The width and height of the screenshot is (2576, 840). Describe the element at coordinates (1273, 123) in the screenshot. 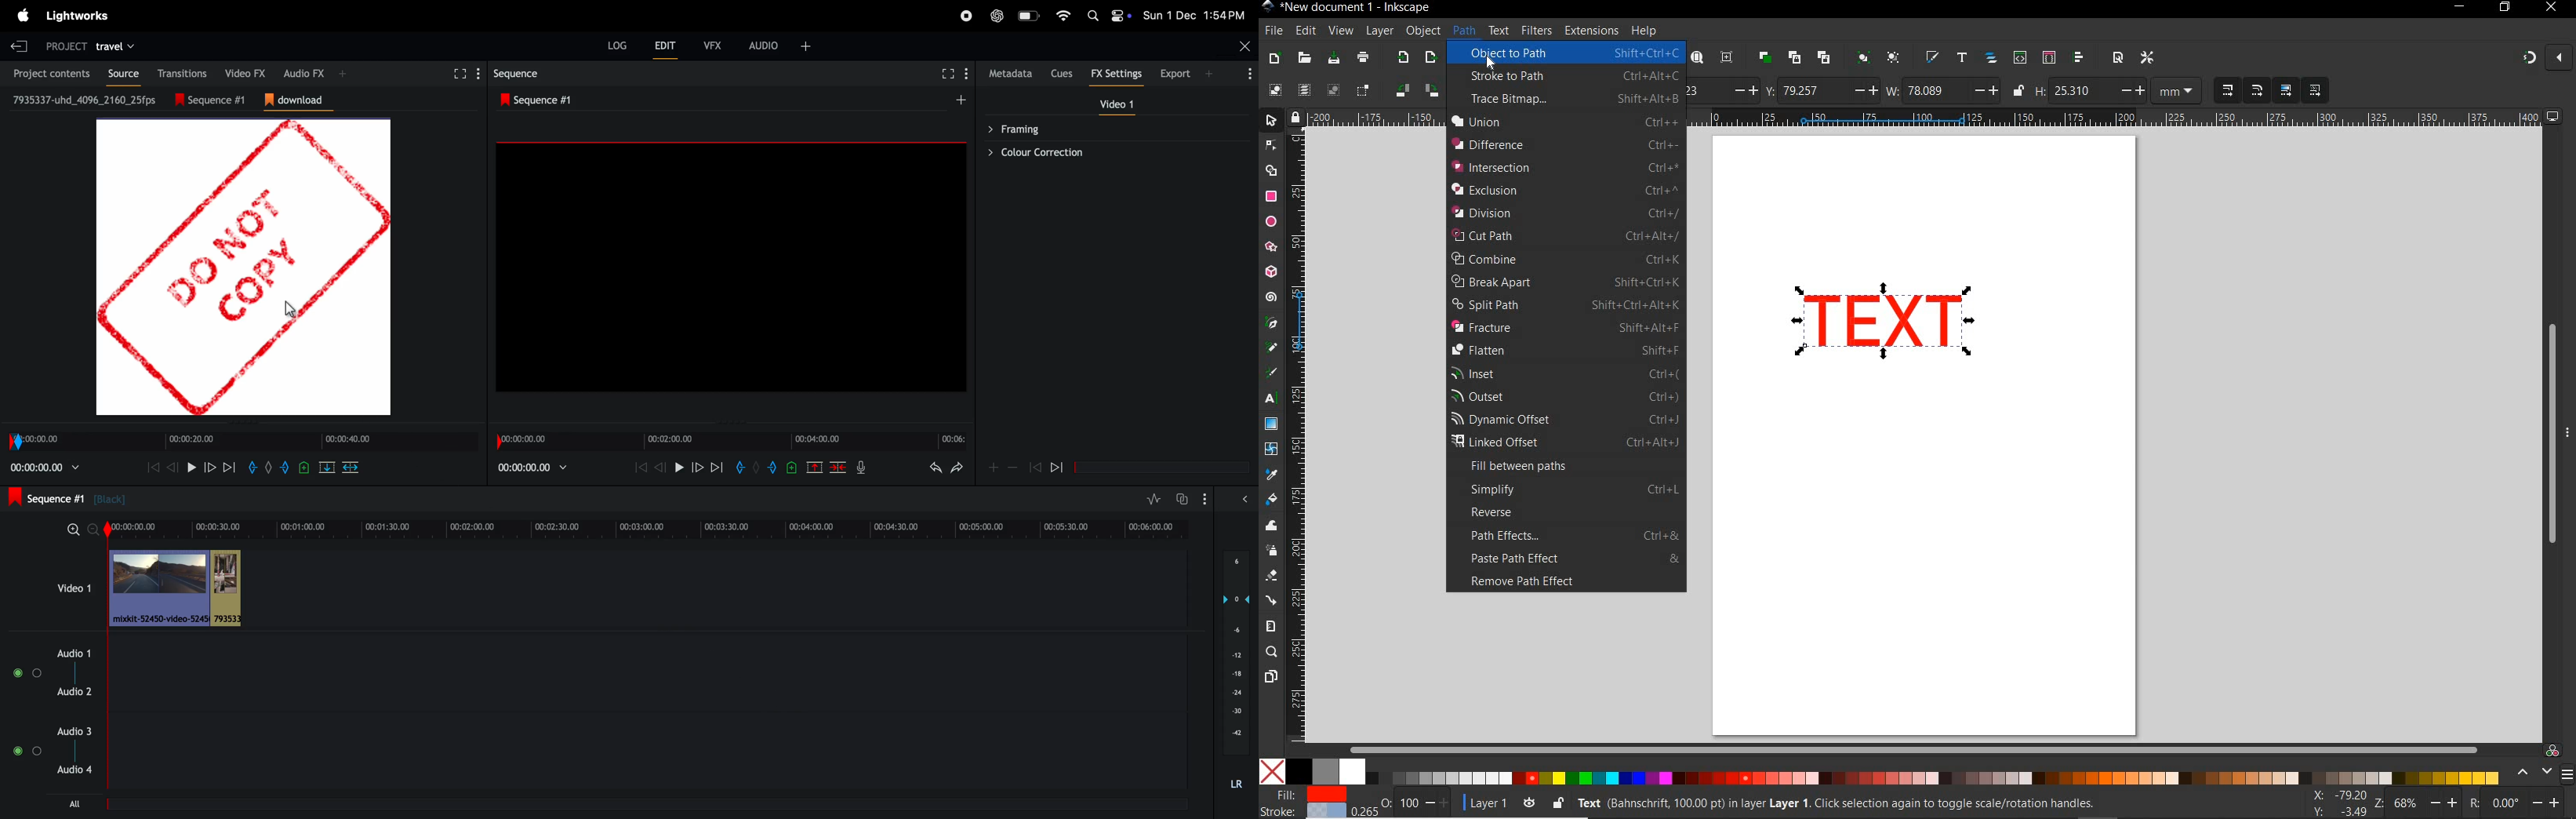

I see `SELECTOR TOOL` at that location.